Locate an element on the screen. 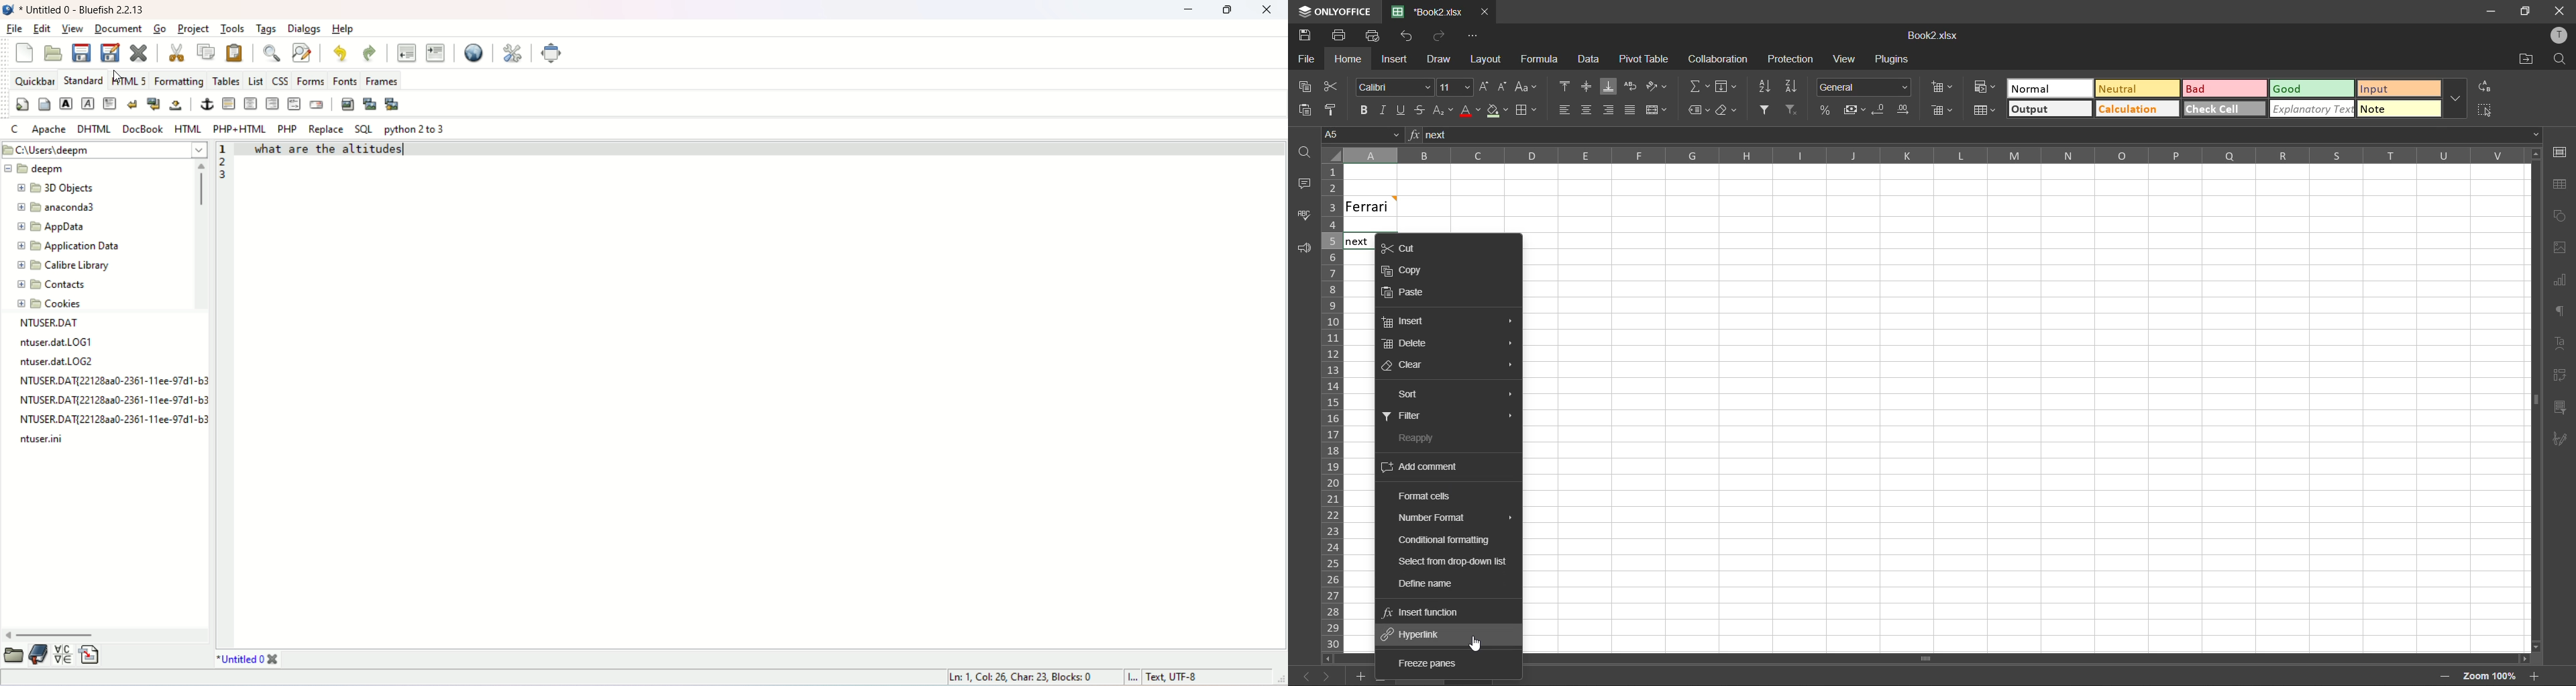 This screenshot has width=2576, height=700. ln, col, char, blocks is located at coordinates (1022, 677).